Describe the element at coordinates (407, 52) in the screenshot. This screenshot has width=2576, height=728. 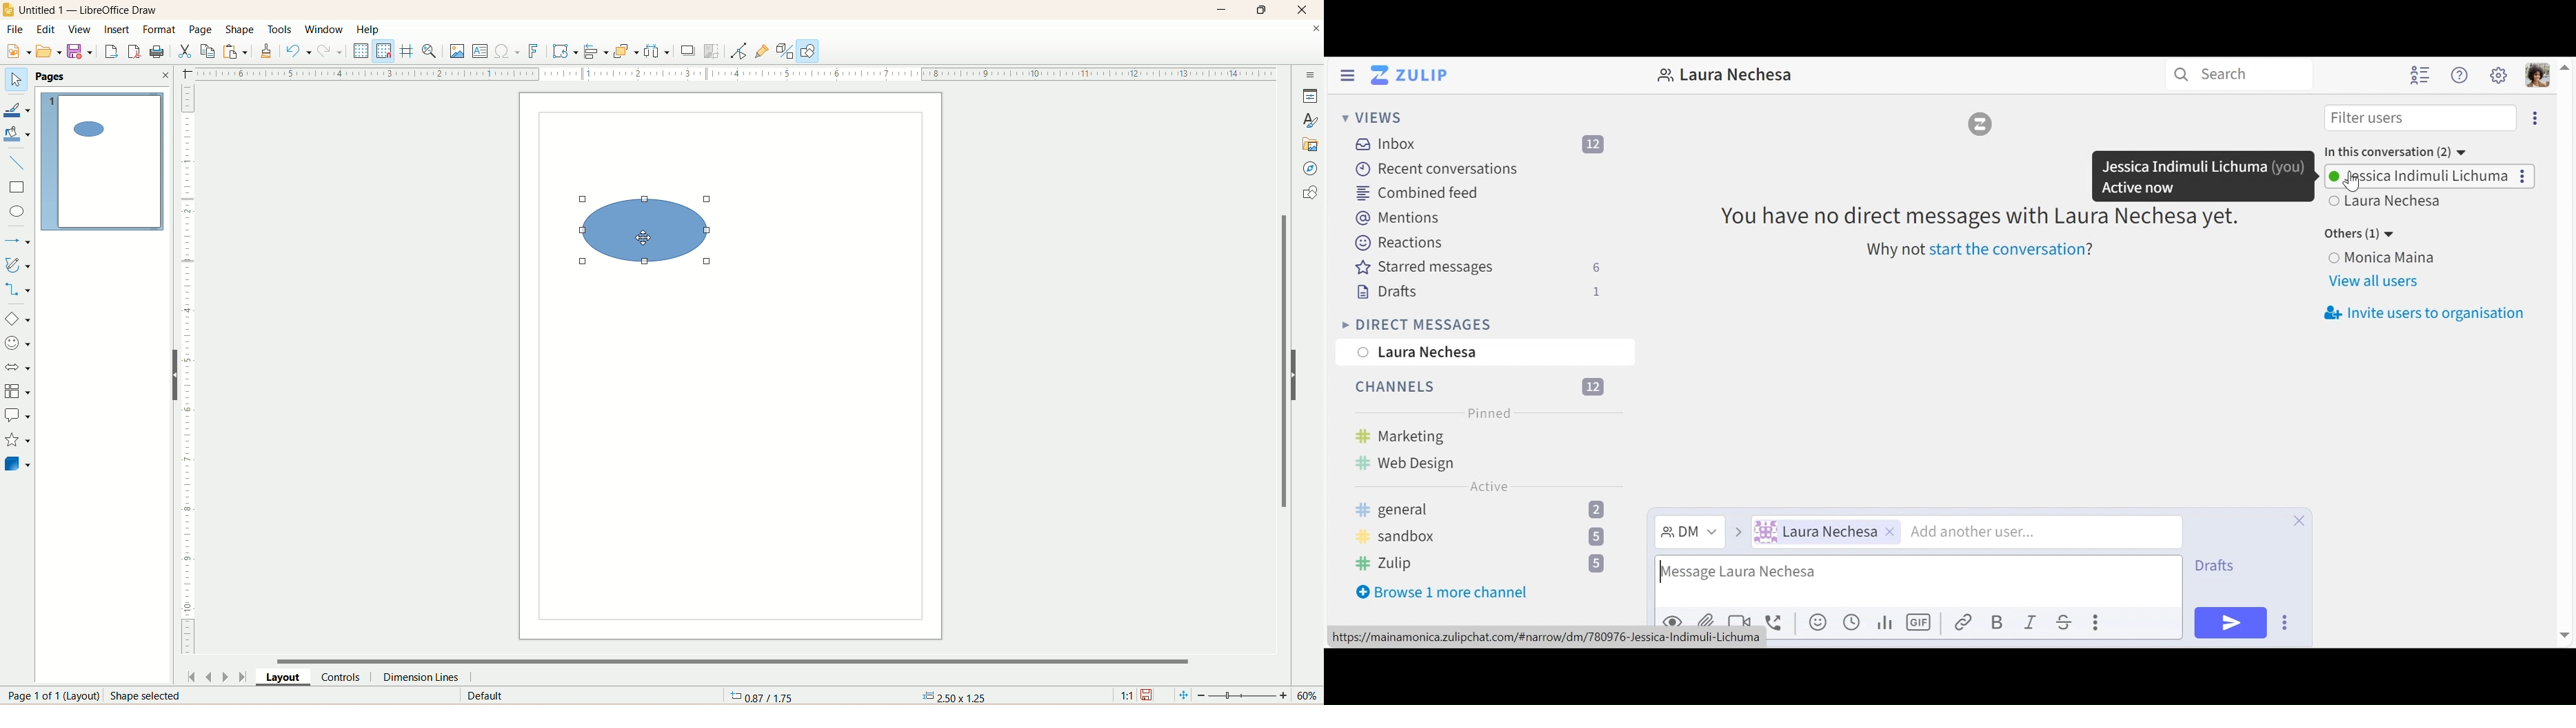
I see `helpline` at that location.